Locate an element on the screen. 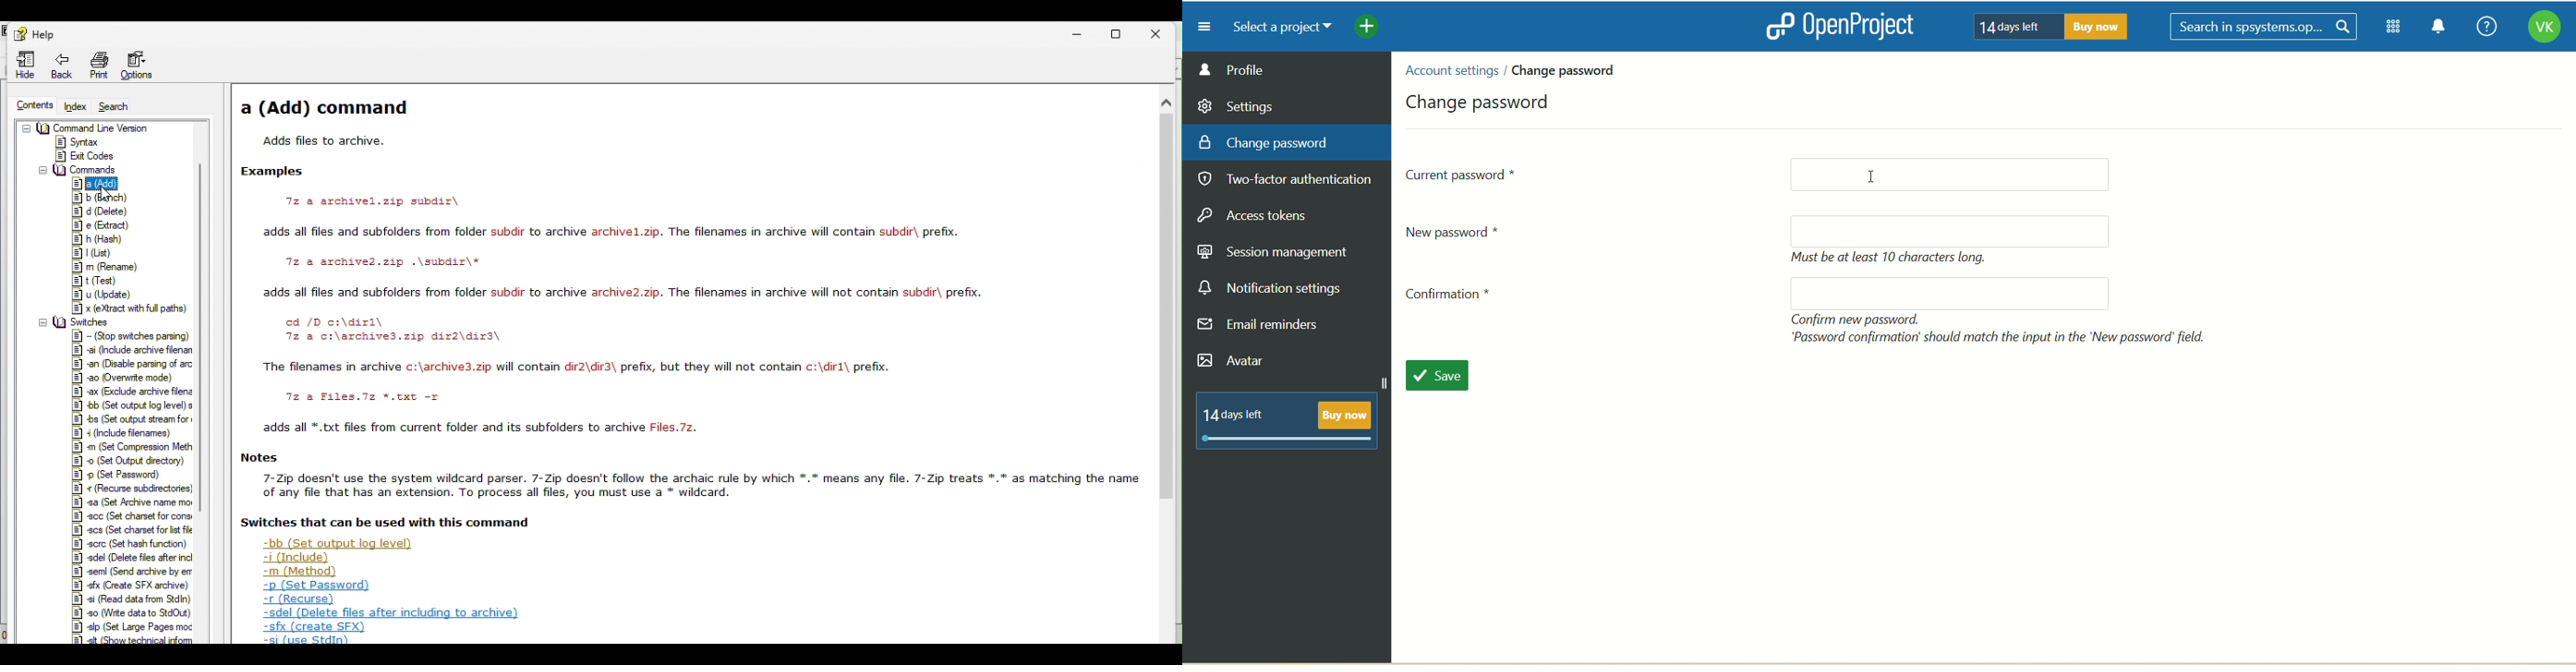 The height and width of the screenshot is (672, 2576). command line is located at coordinates (85, 127).